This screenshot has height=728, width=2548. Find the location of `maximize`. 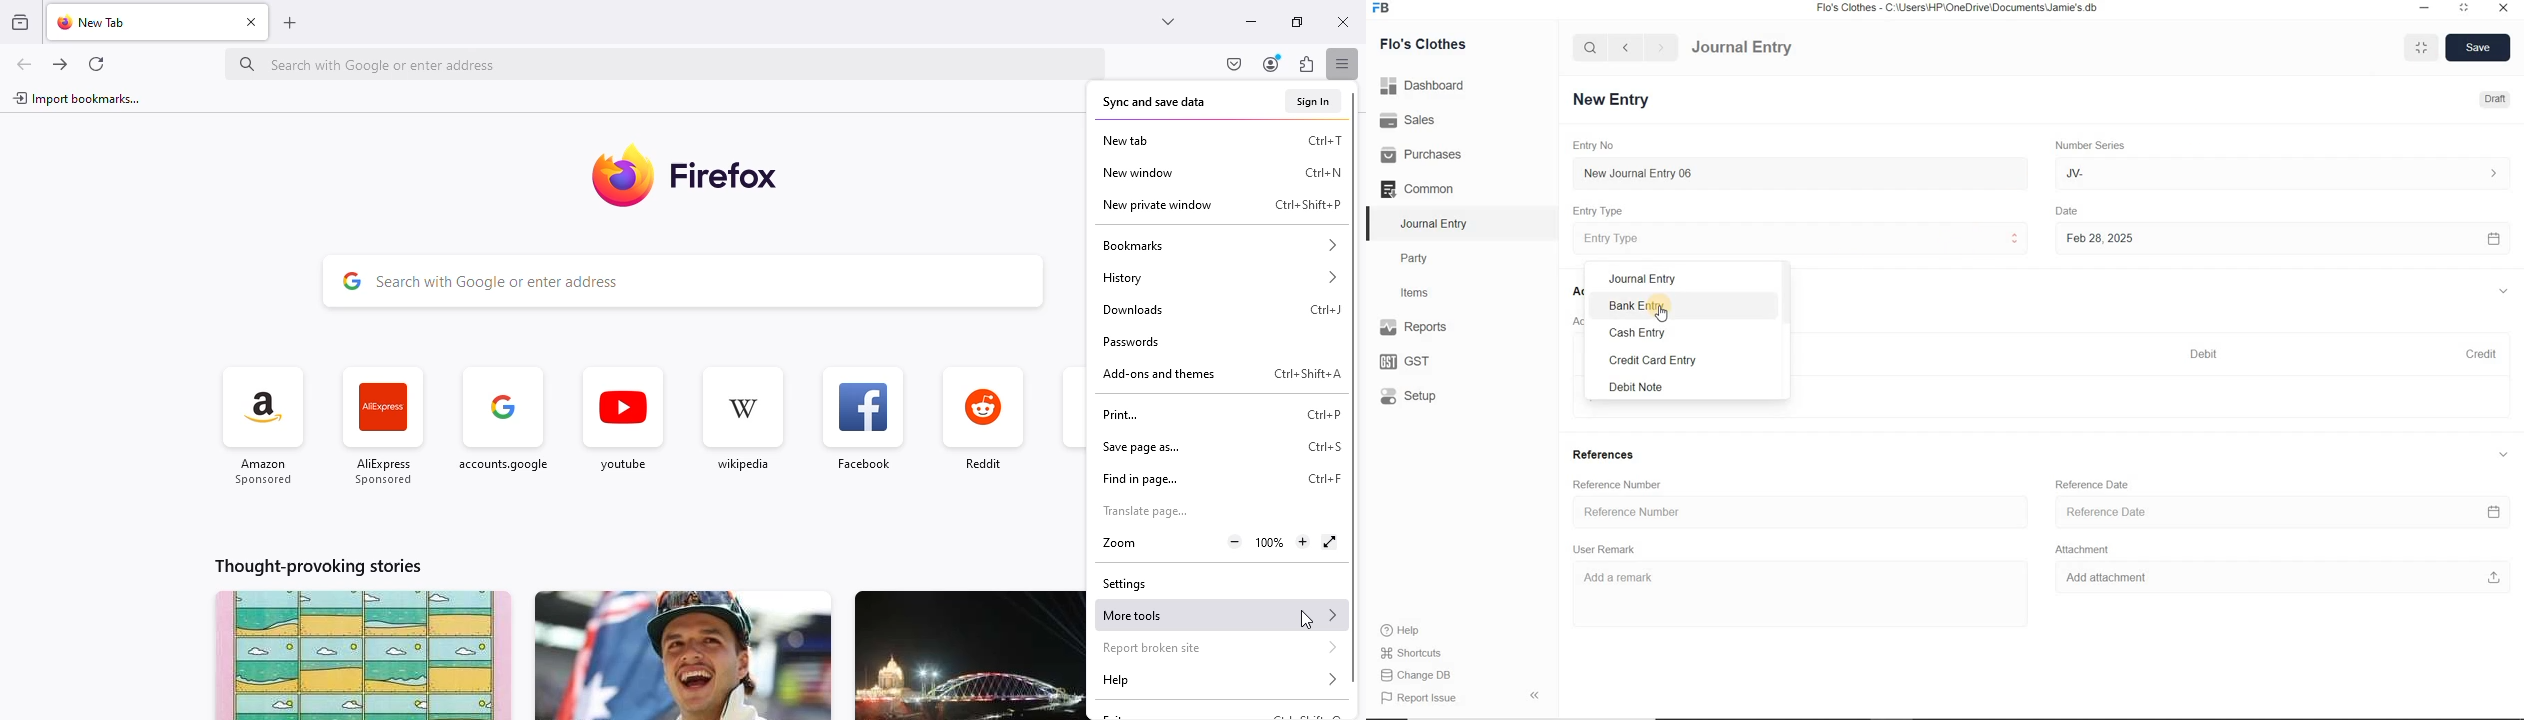

maximize is located at coordinates (2465, 7).